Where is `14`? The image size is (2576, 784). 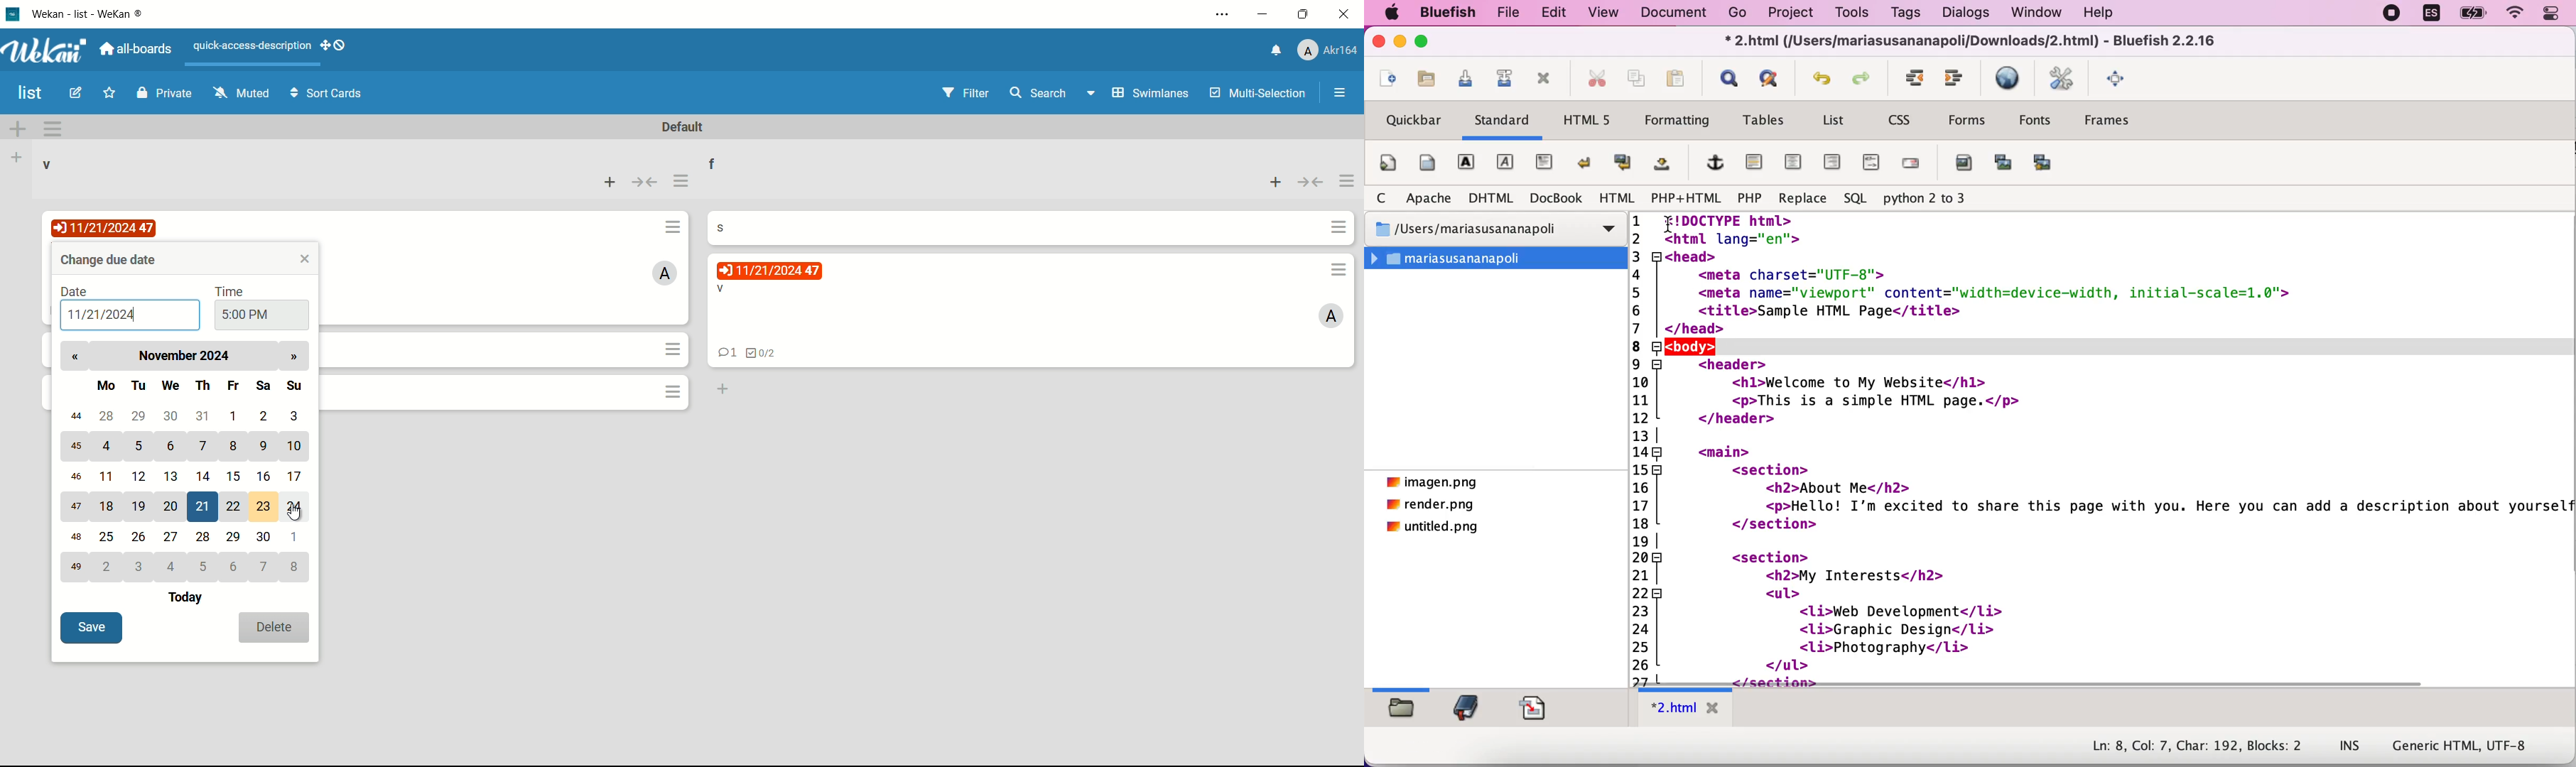 14 is located at coordinates (203, 474).